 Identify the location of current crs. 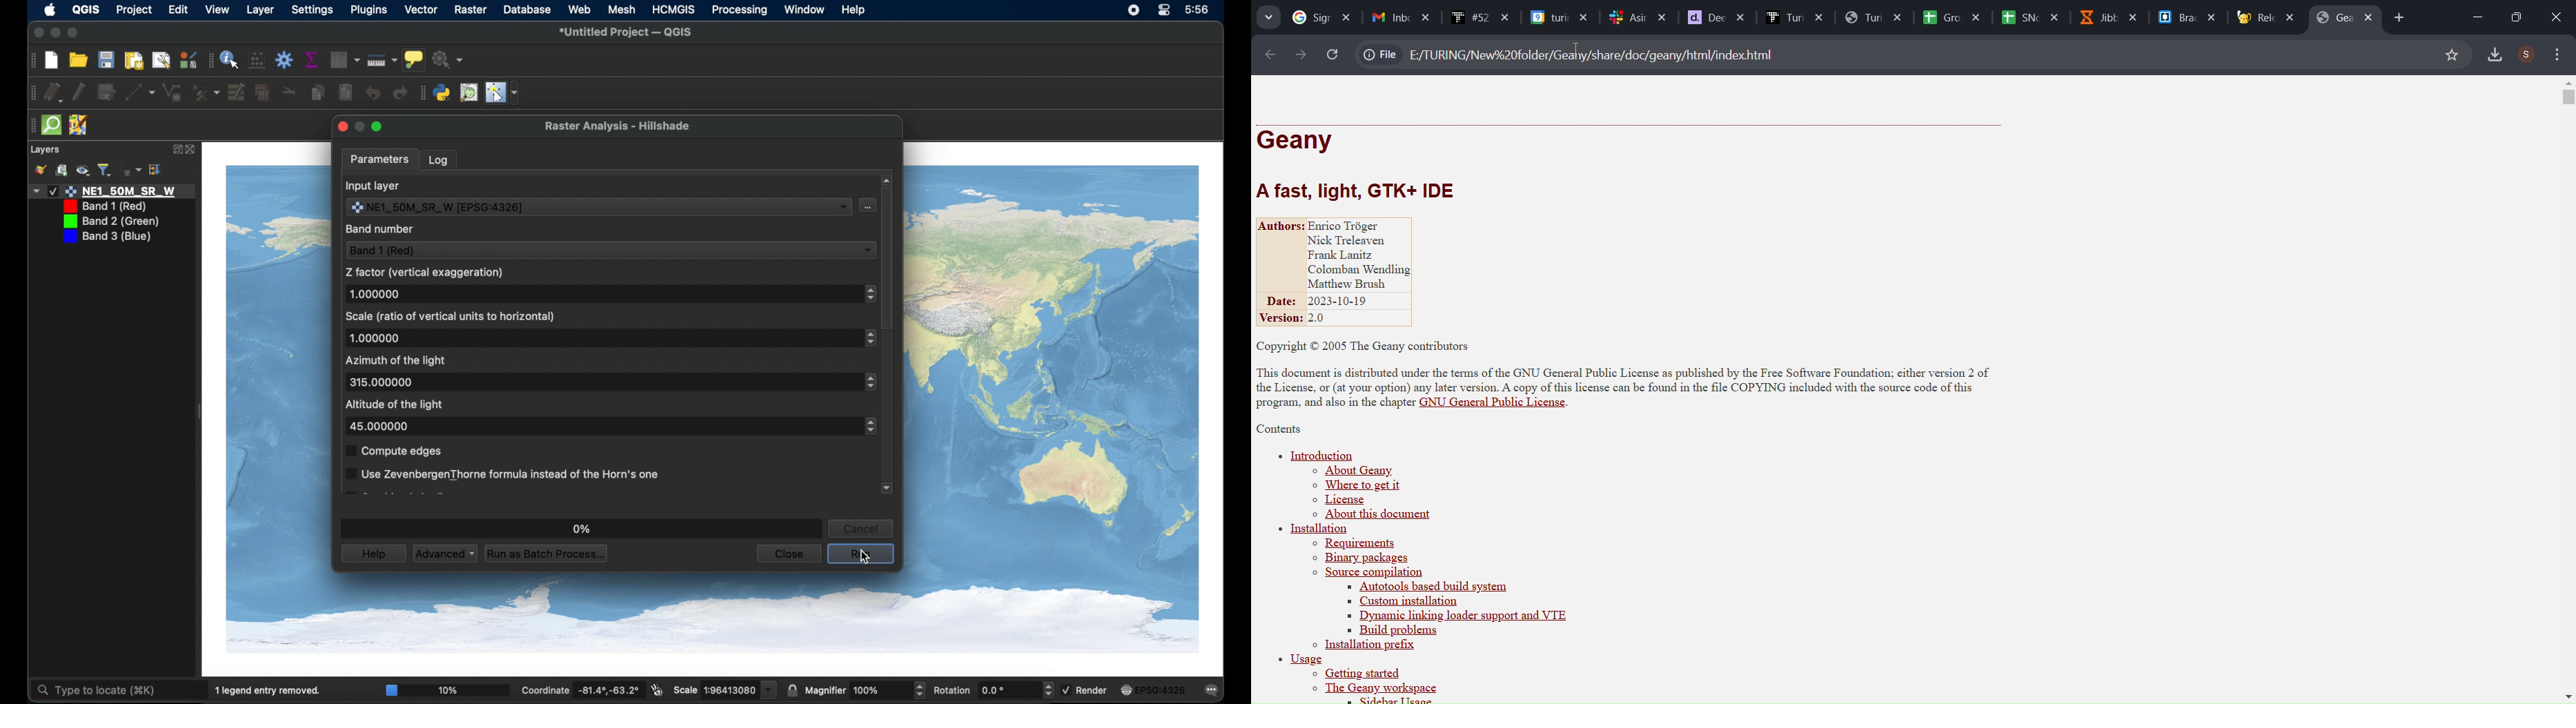
(1155, 690).